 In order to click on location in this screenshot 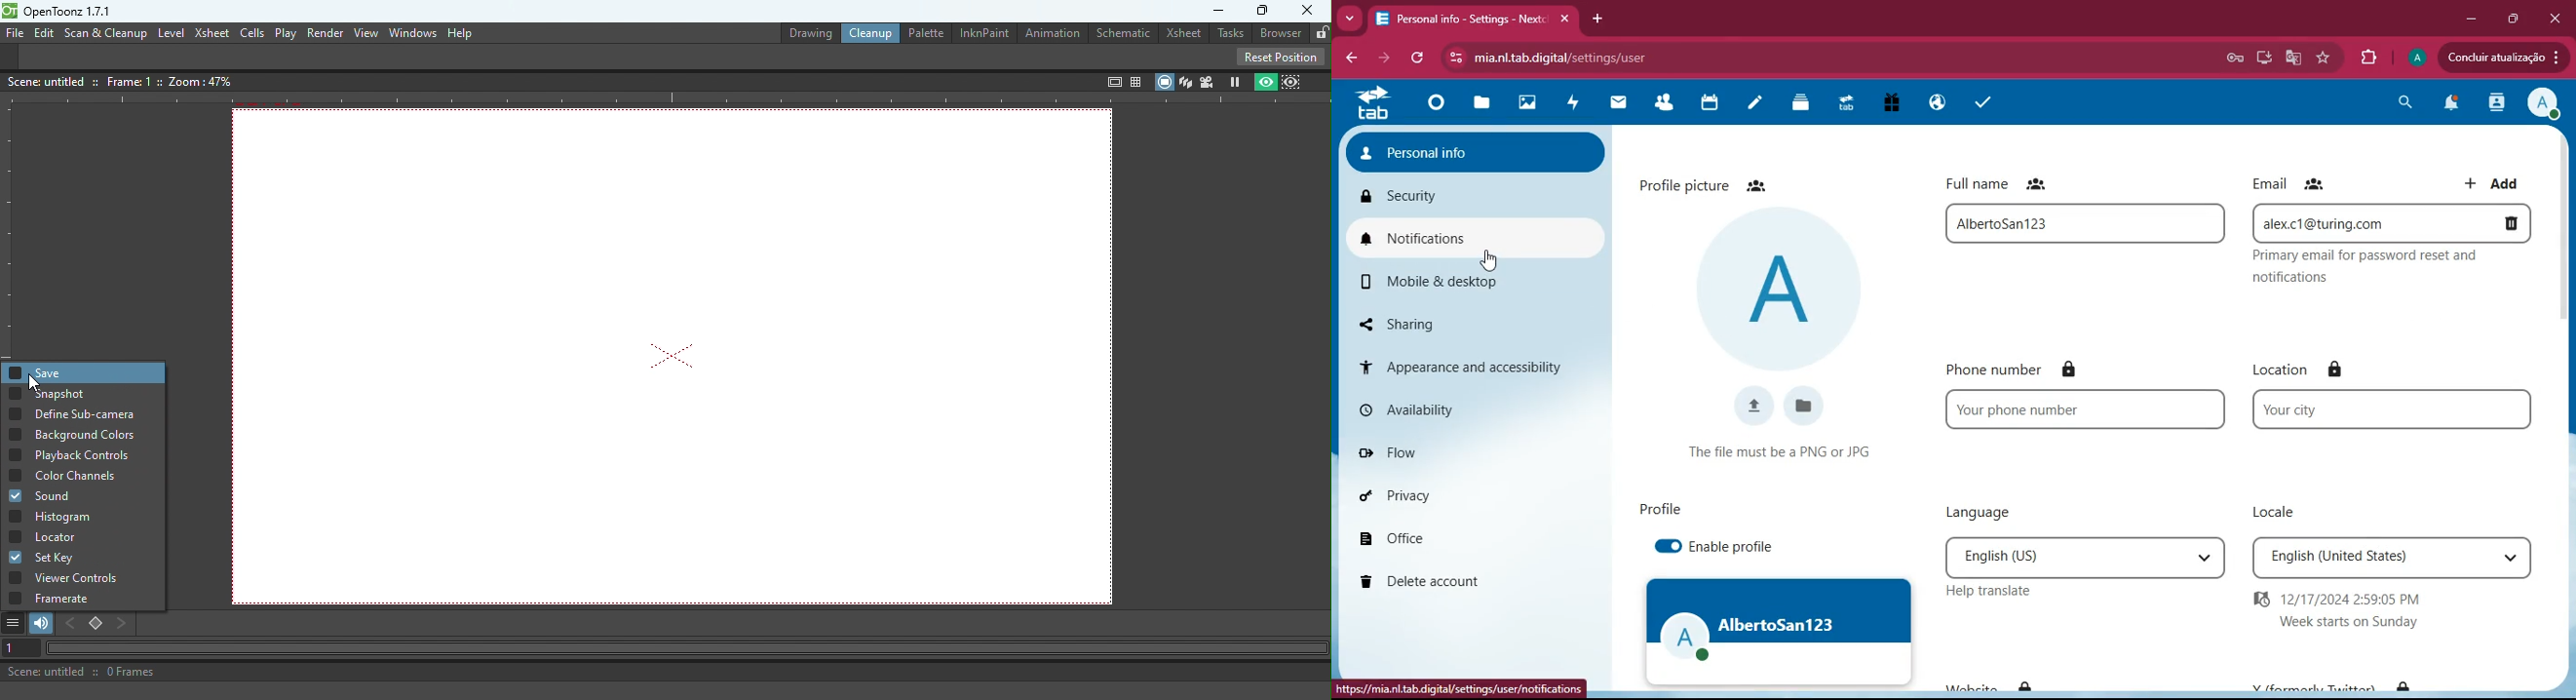, I will do `click(2296, 367)`.